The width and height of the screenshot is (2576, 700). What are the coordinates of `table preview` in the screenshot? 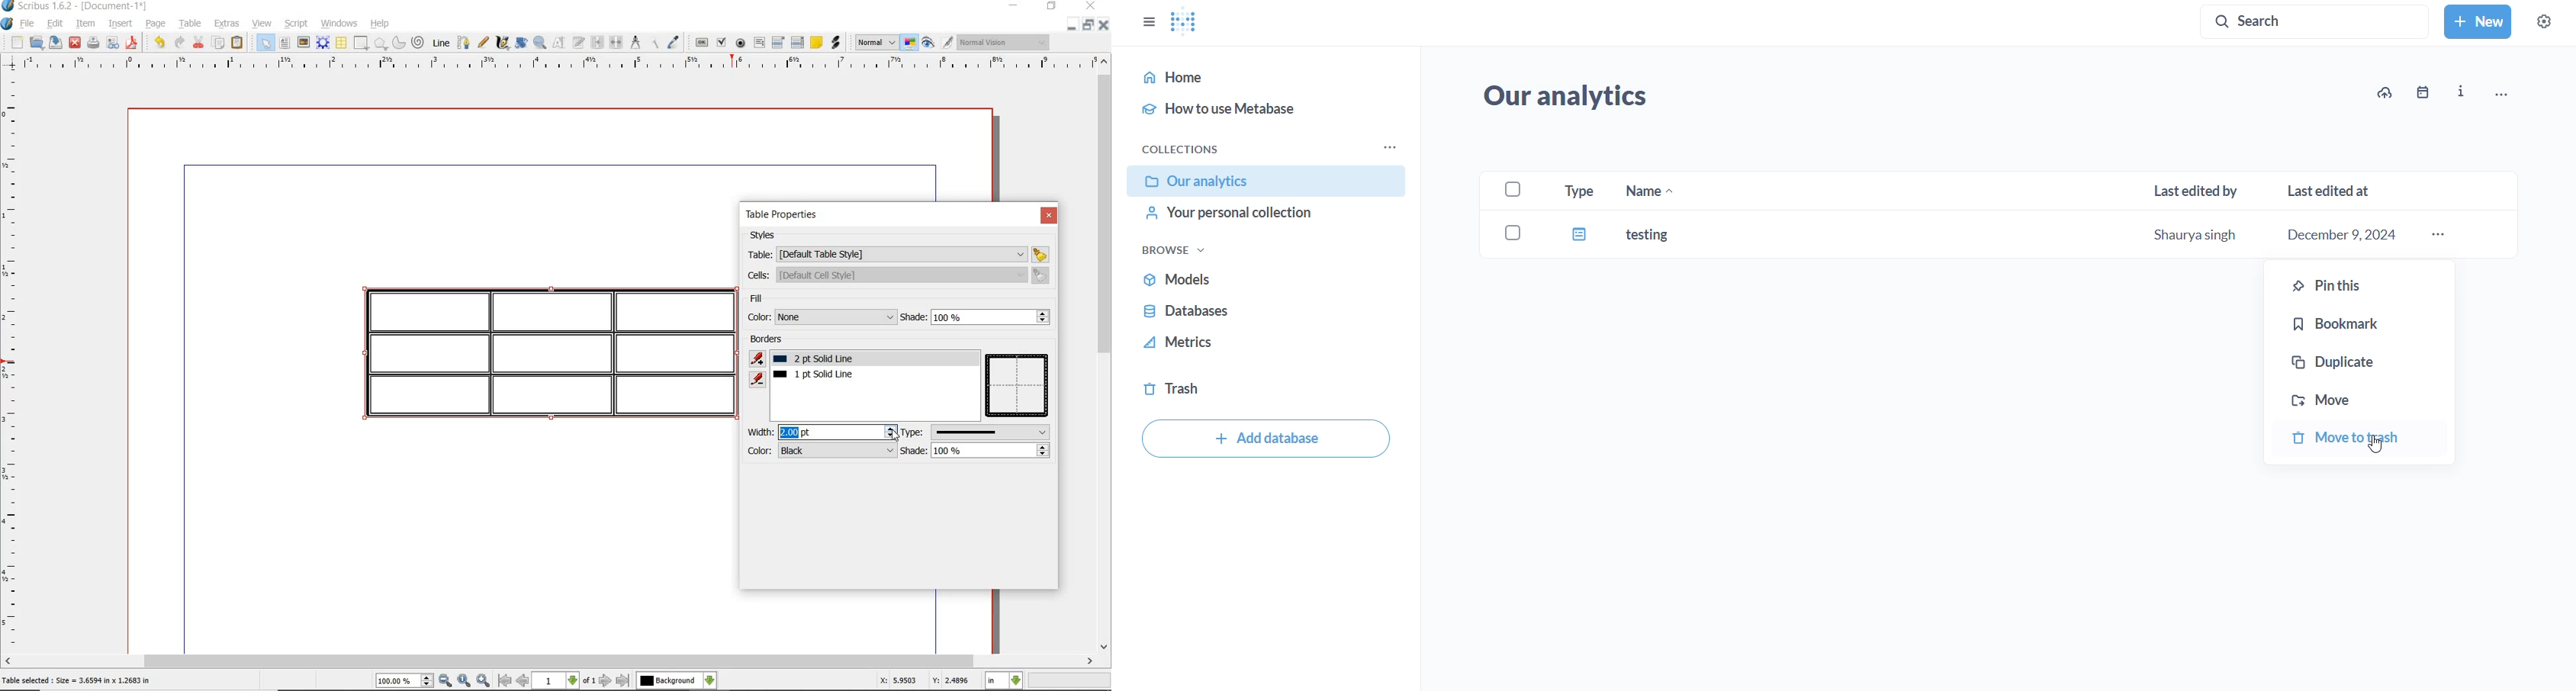 It's located at (1019, 387).